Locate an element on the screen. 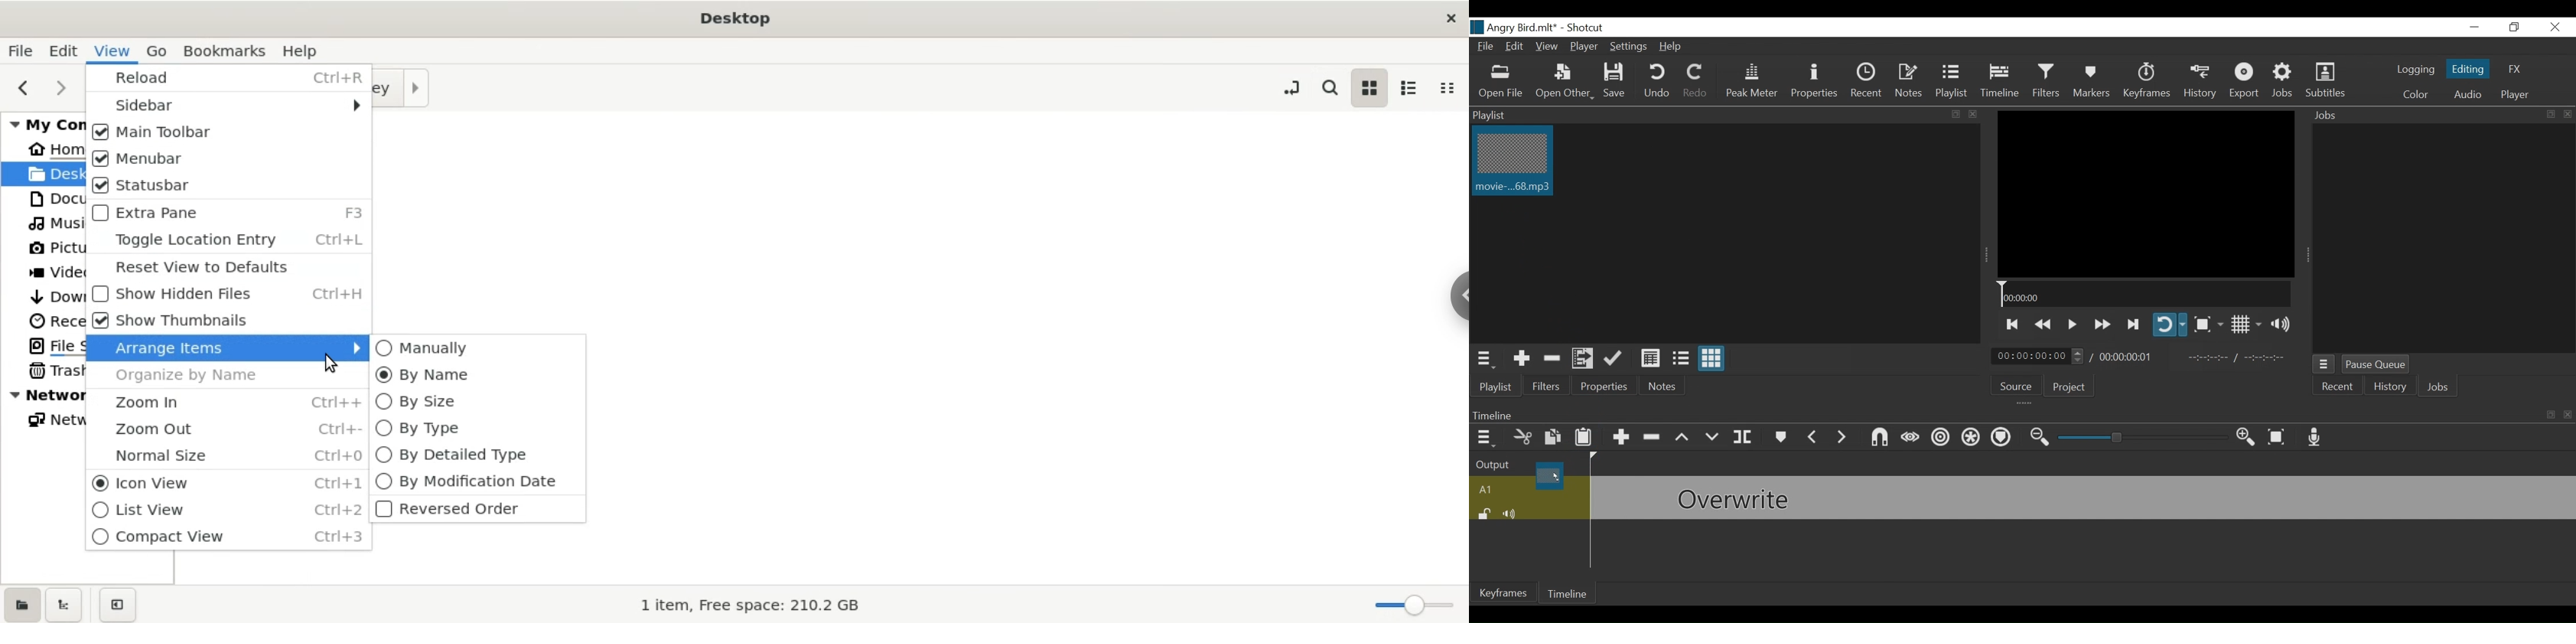  Toggle play or pause (space) is located at coordinates (2072, 322).